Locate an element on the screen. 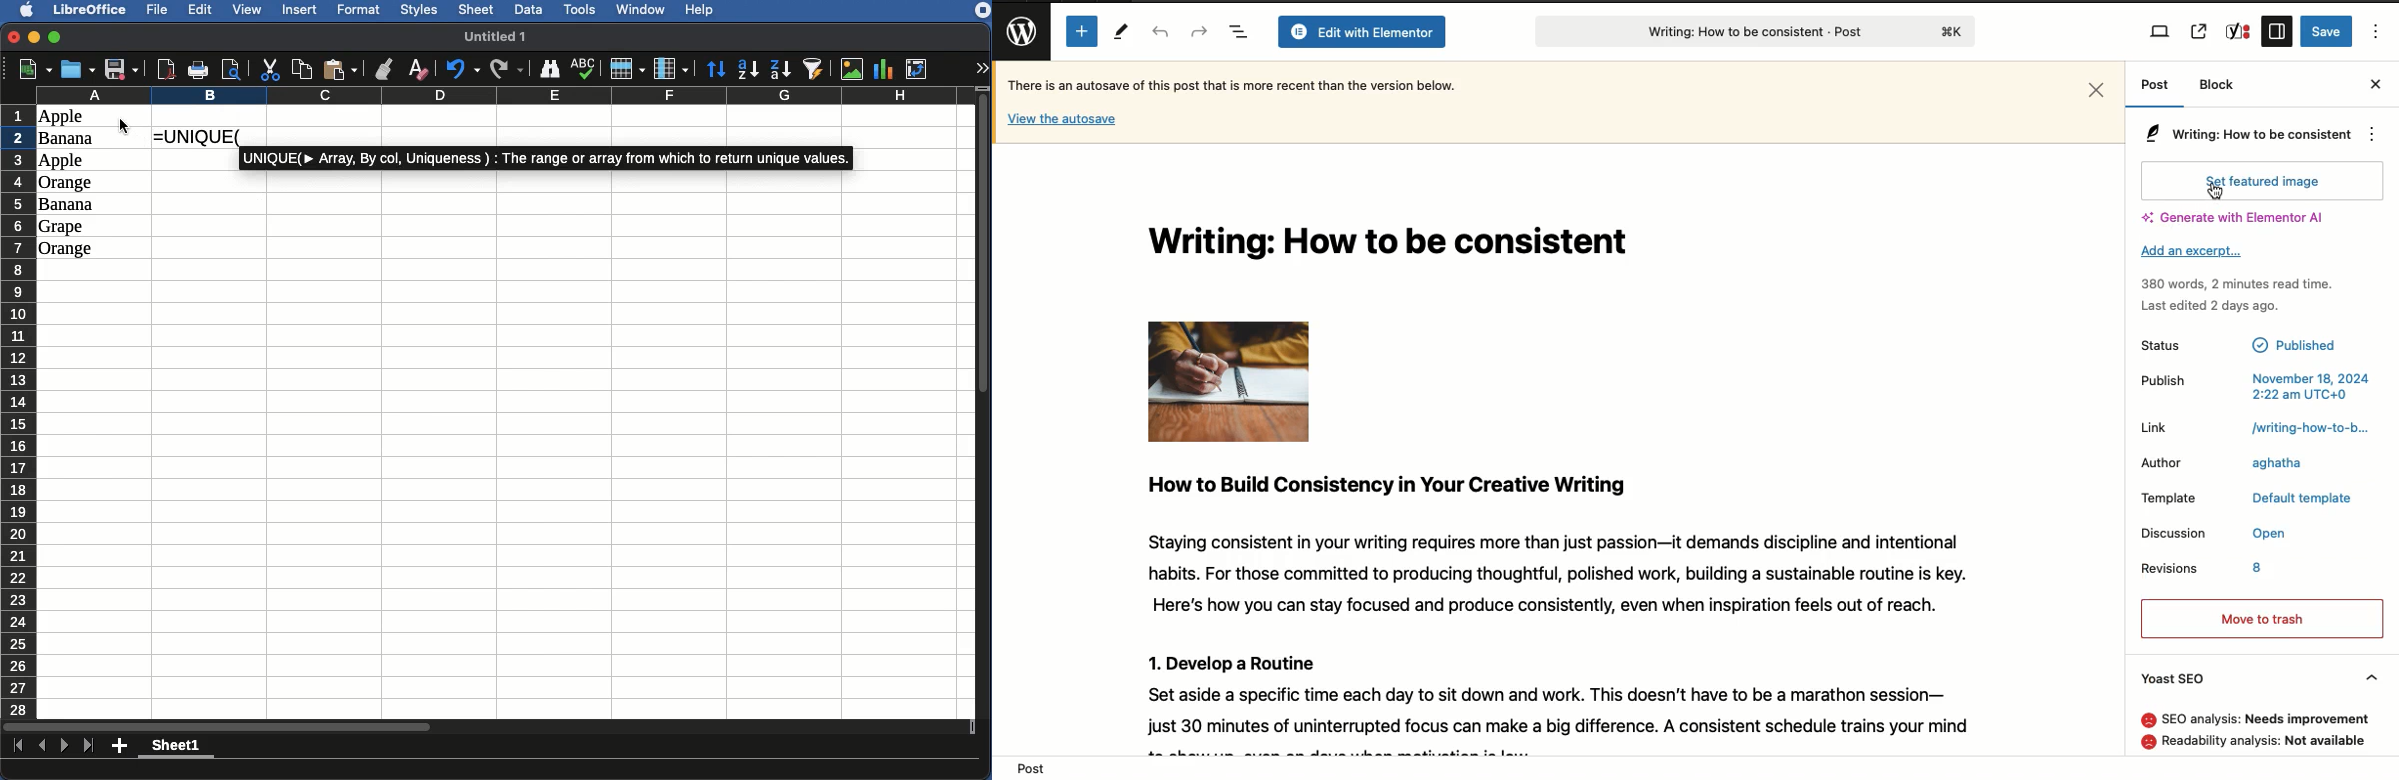 The width and height of the screenshot is (2408, 784). Columns is located at coordinates (502, 95).